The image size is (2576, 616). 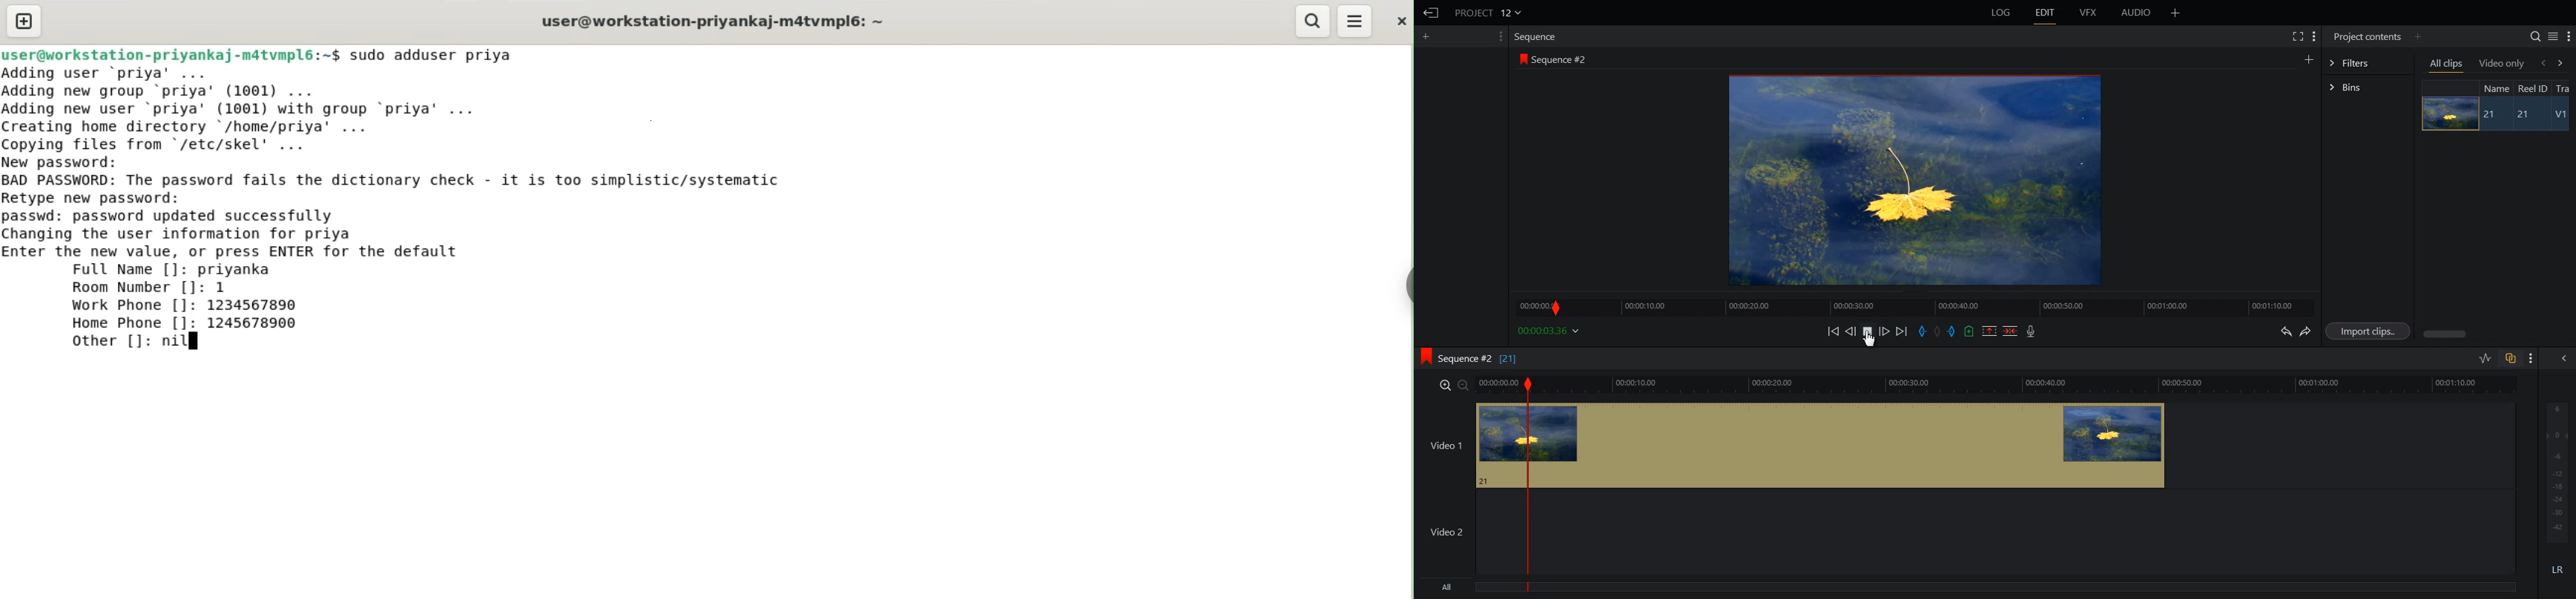 What do you see at coordinates (2502, 63) in the screenshot?
I see `Video only` at bounding box center [2502, 63].